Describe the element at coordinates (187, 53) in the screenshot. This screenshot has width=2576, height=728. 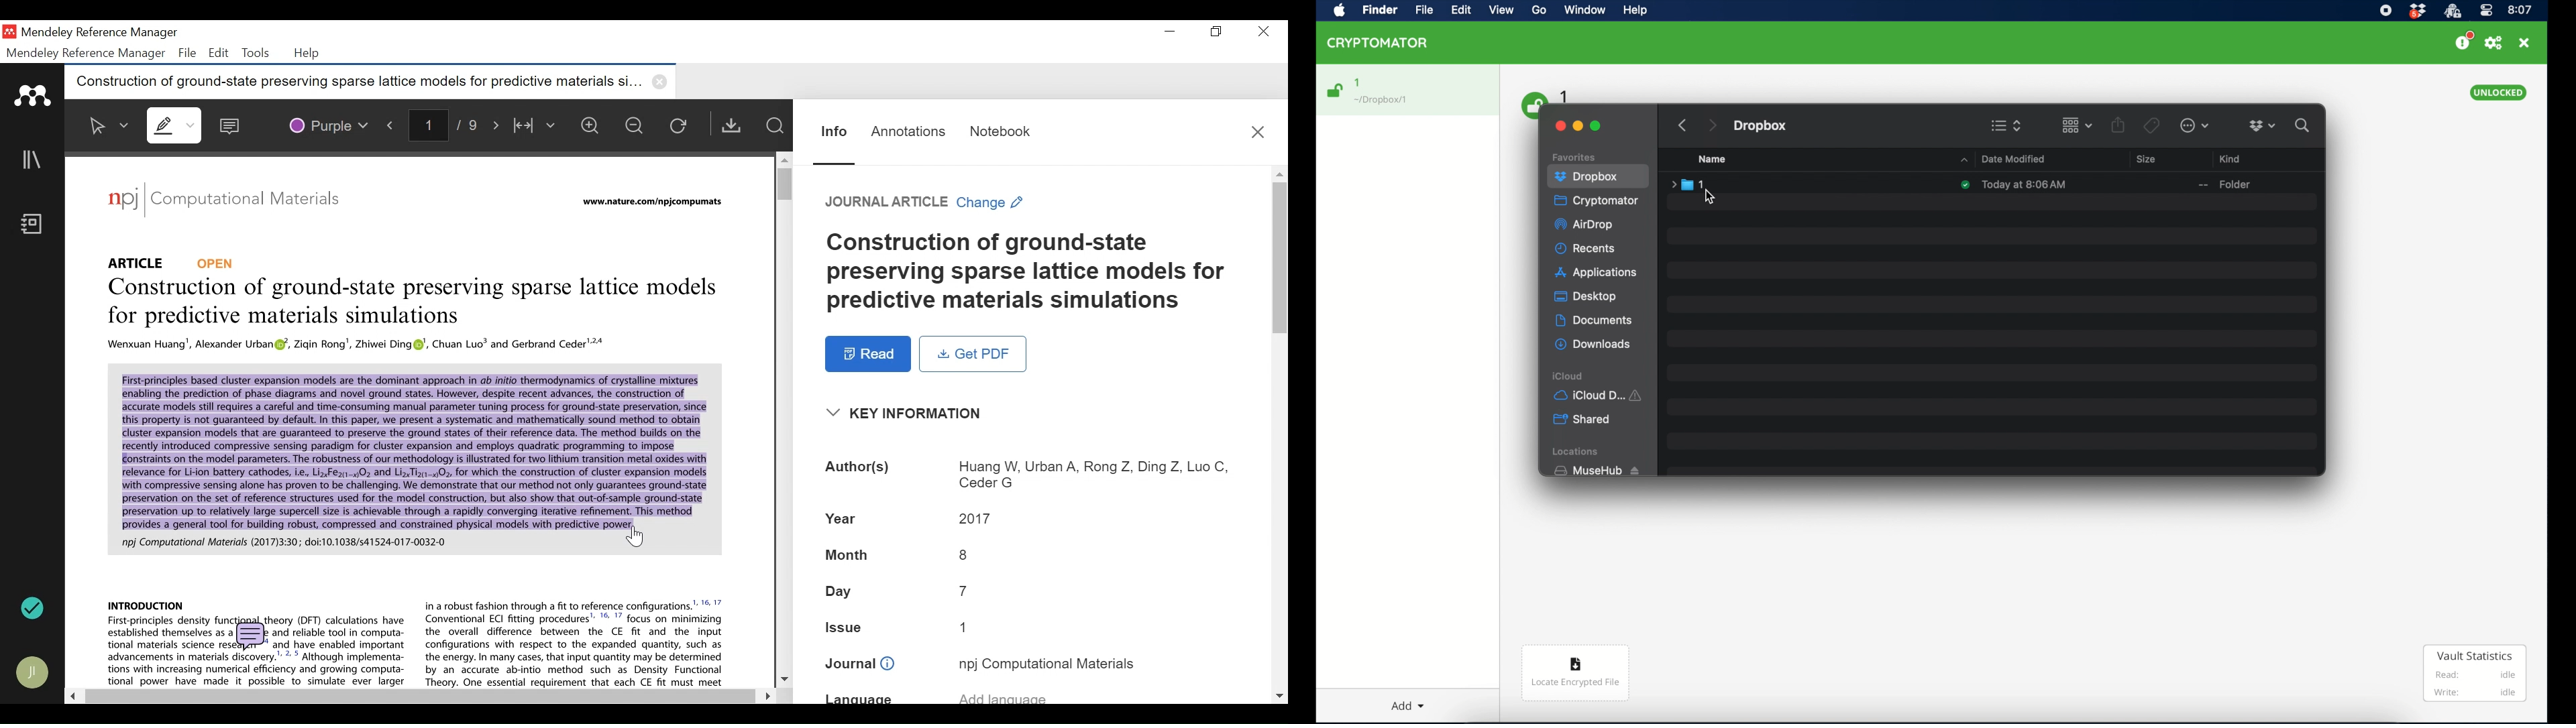
I see `File` at that location.